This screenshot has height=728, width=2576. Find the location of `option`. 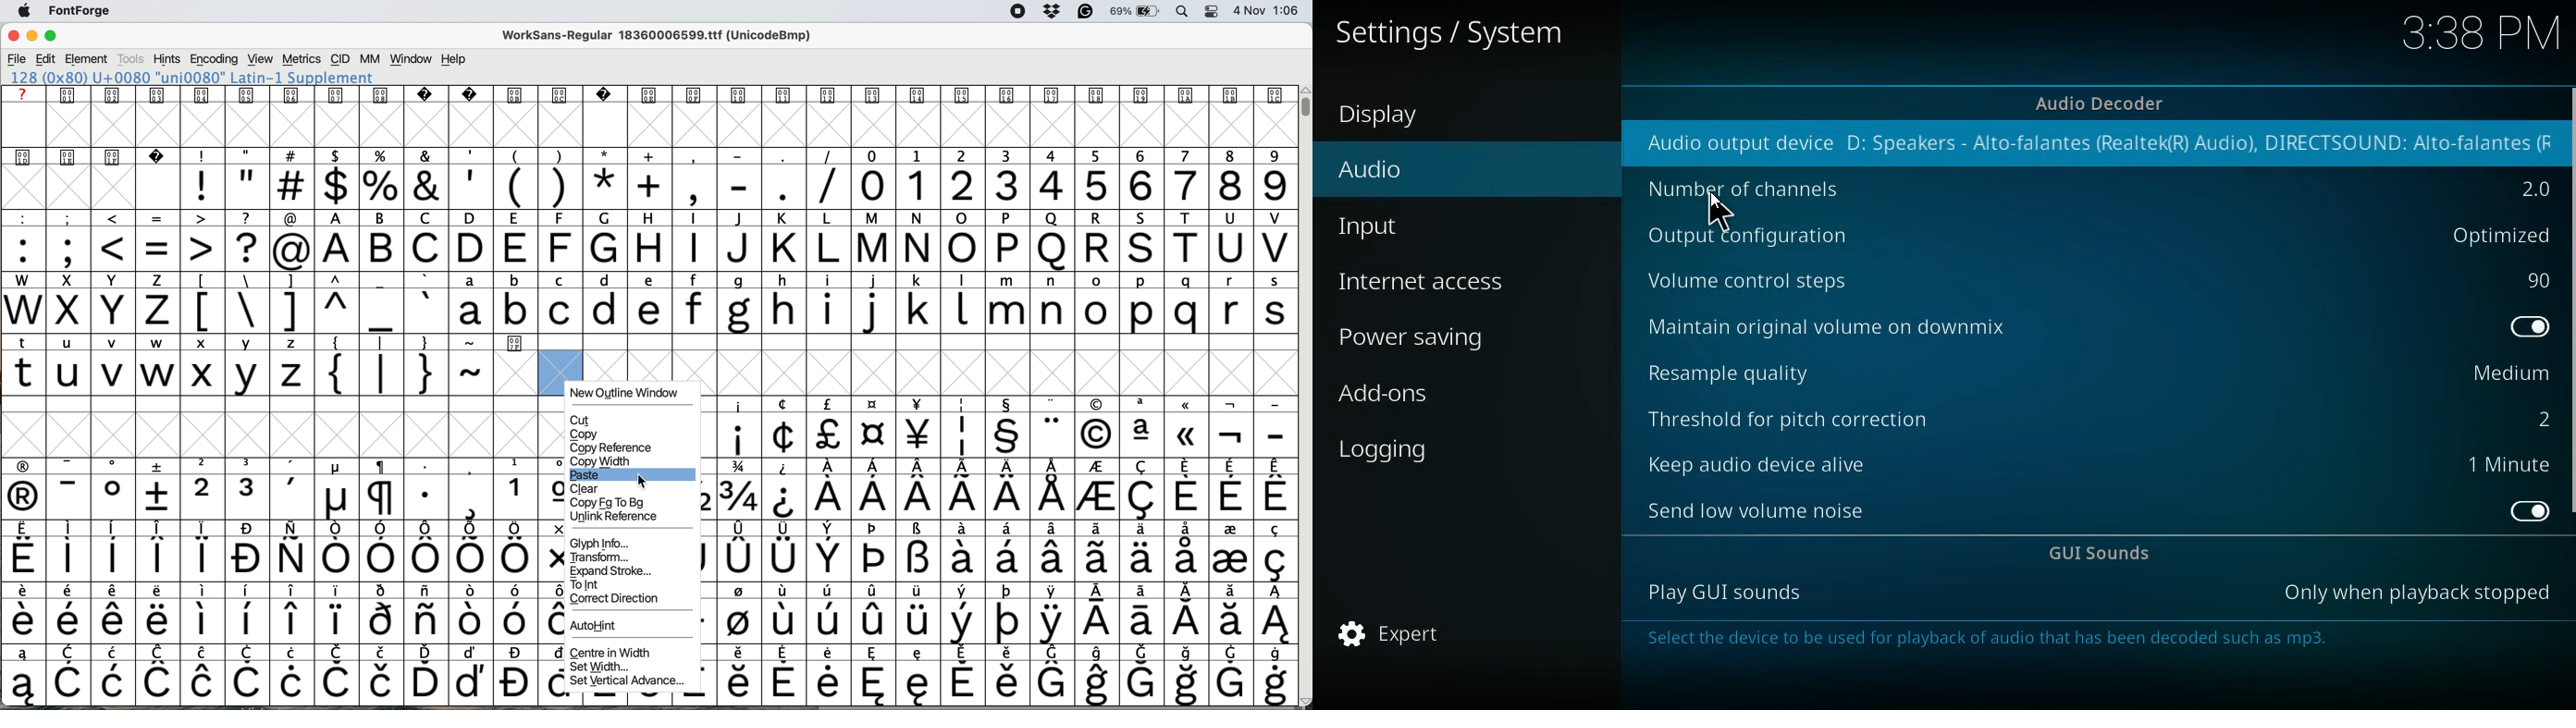

option is located at coordinates (2536, 329).